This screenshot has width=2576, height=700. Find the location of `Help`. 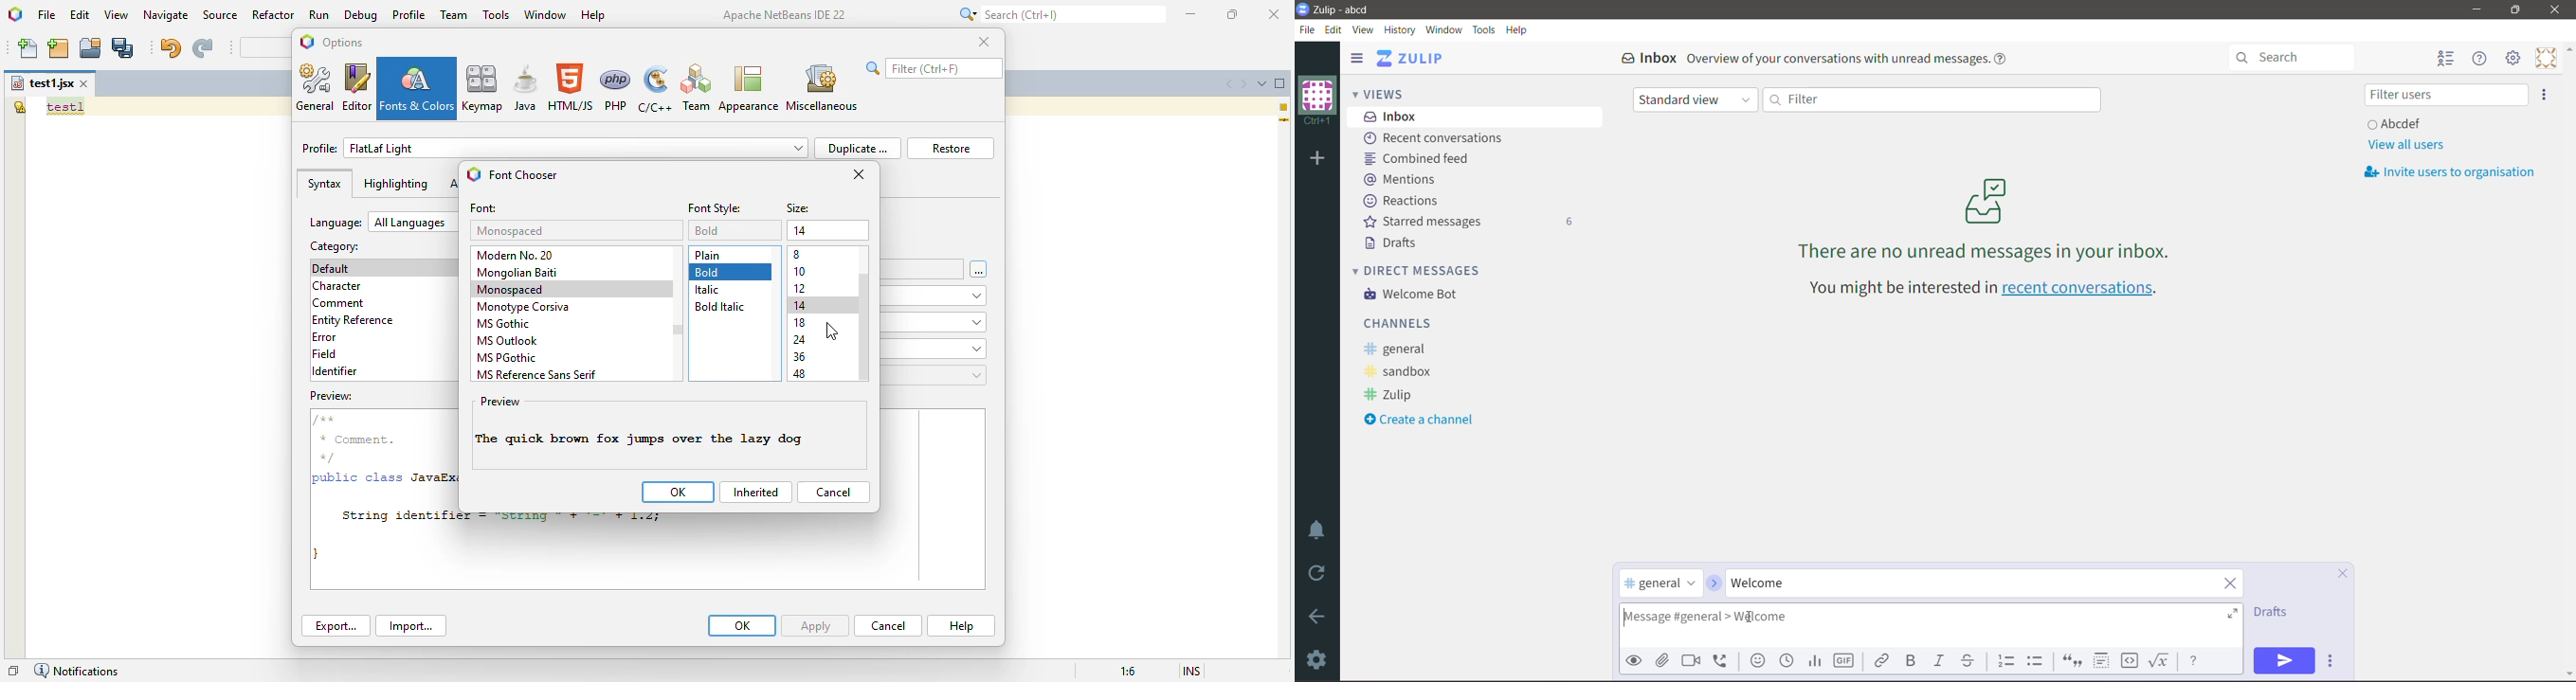

Help is located at coordinates (1517, 30).